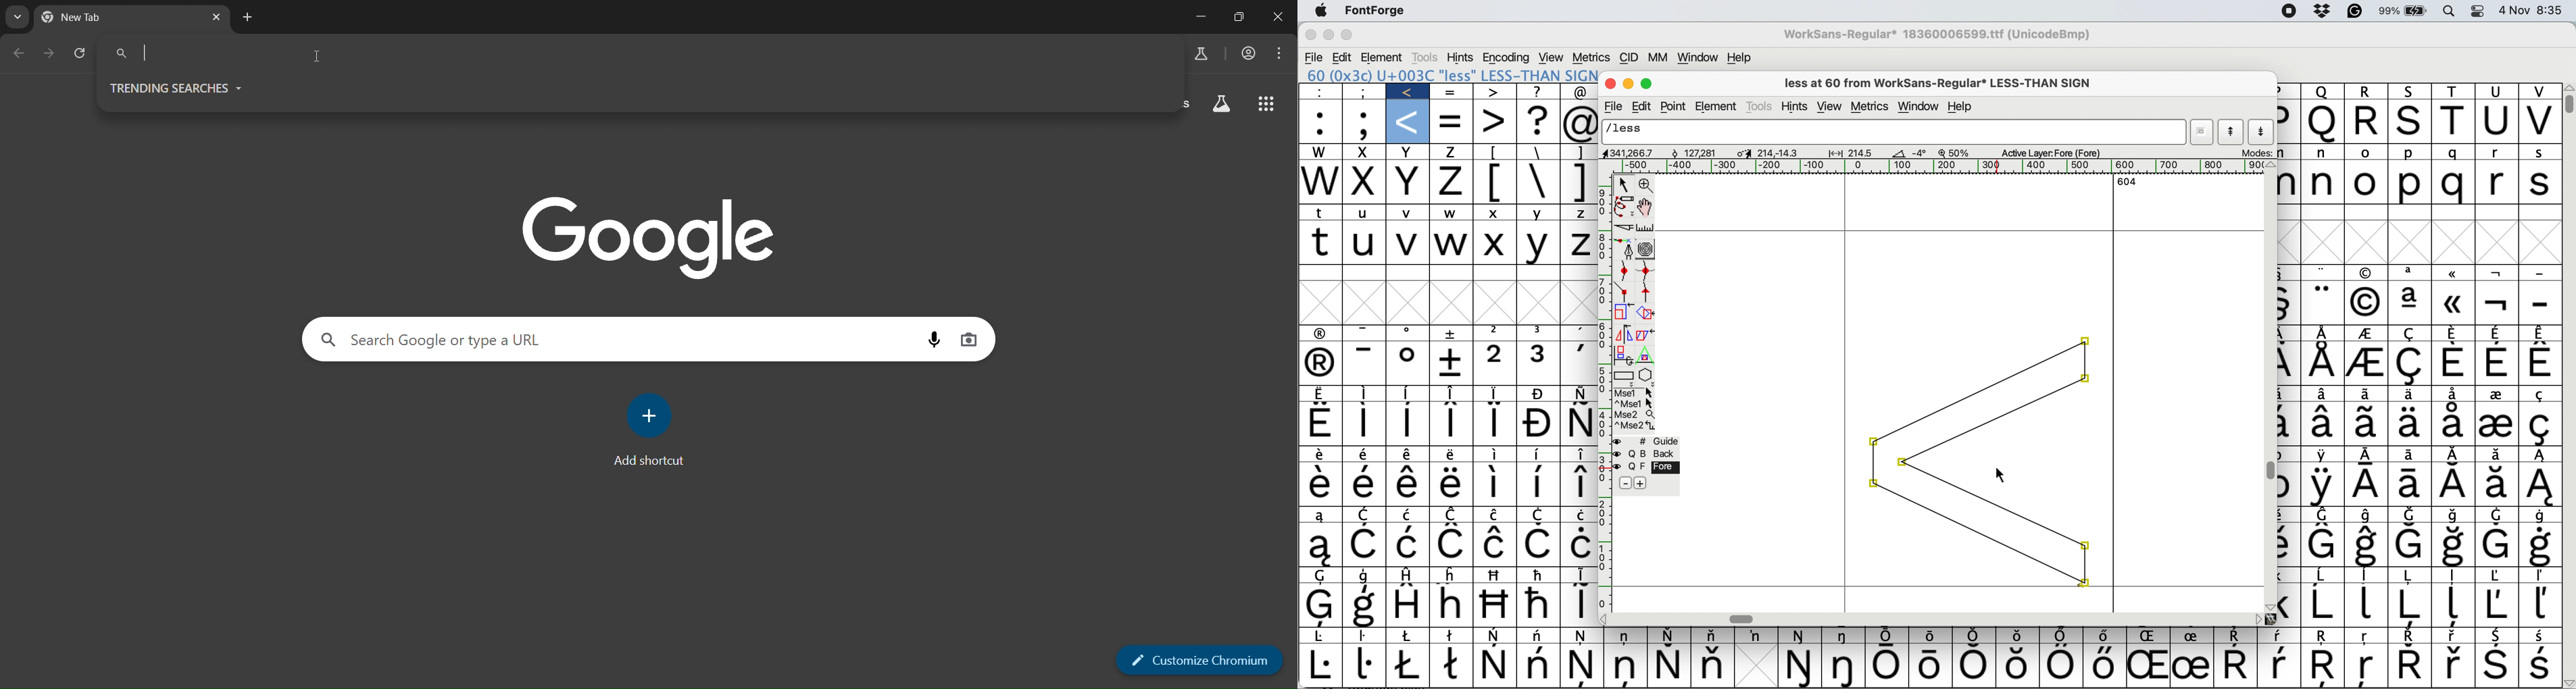 Image resolution: width=2576 pixels, height=700 pixels. Describe the element at coordinates (1324, 485) in the screenshot. I see `Symbol` at that location.